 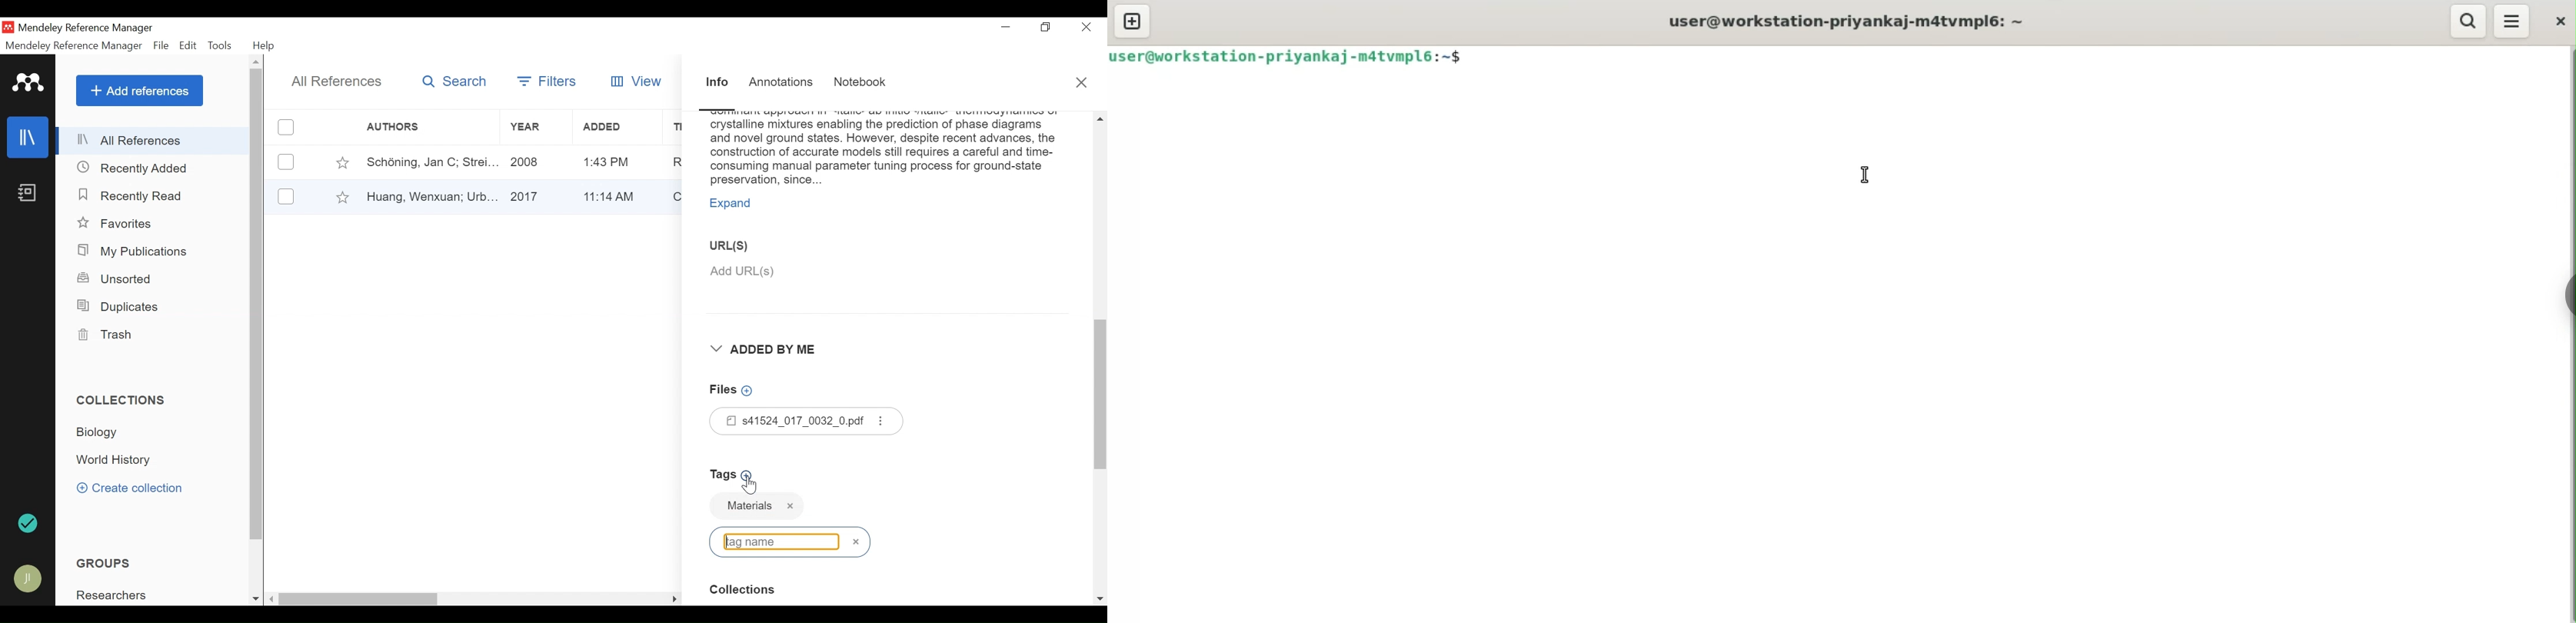 I want to click on Year, so click(x=534, y=196).